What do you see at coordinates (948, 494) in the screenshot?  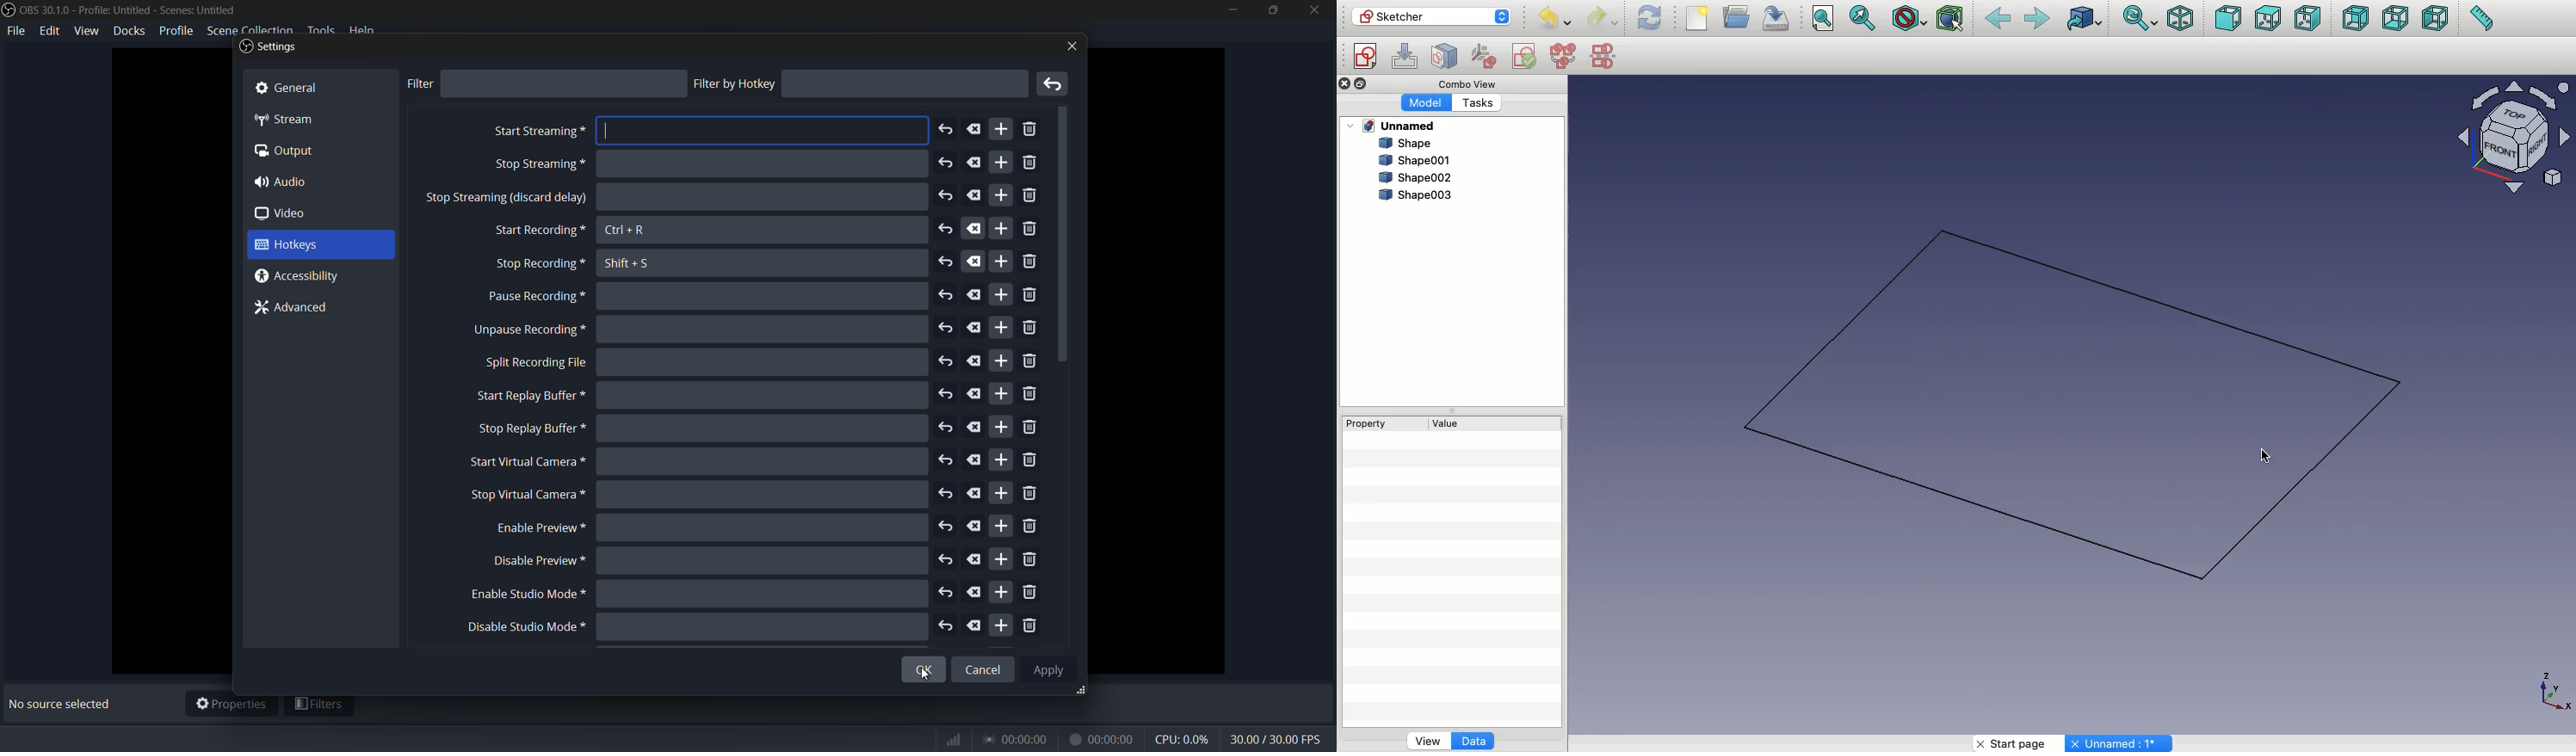 I see `undo` at bounding box center [948, 494].